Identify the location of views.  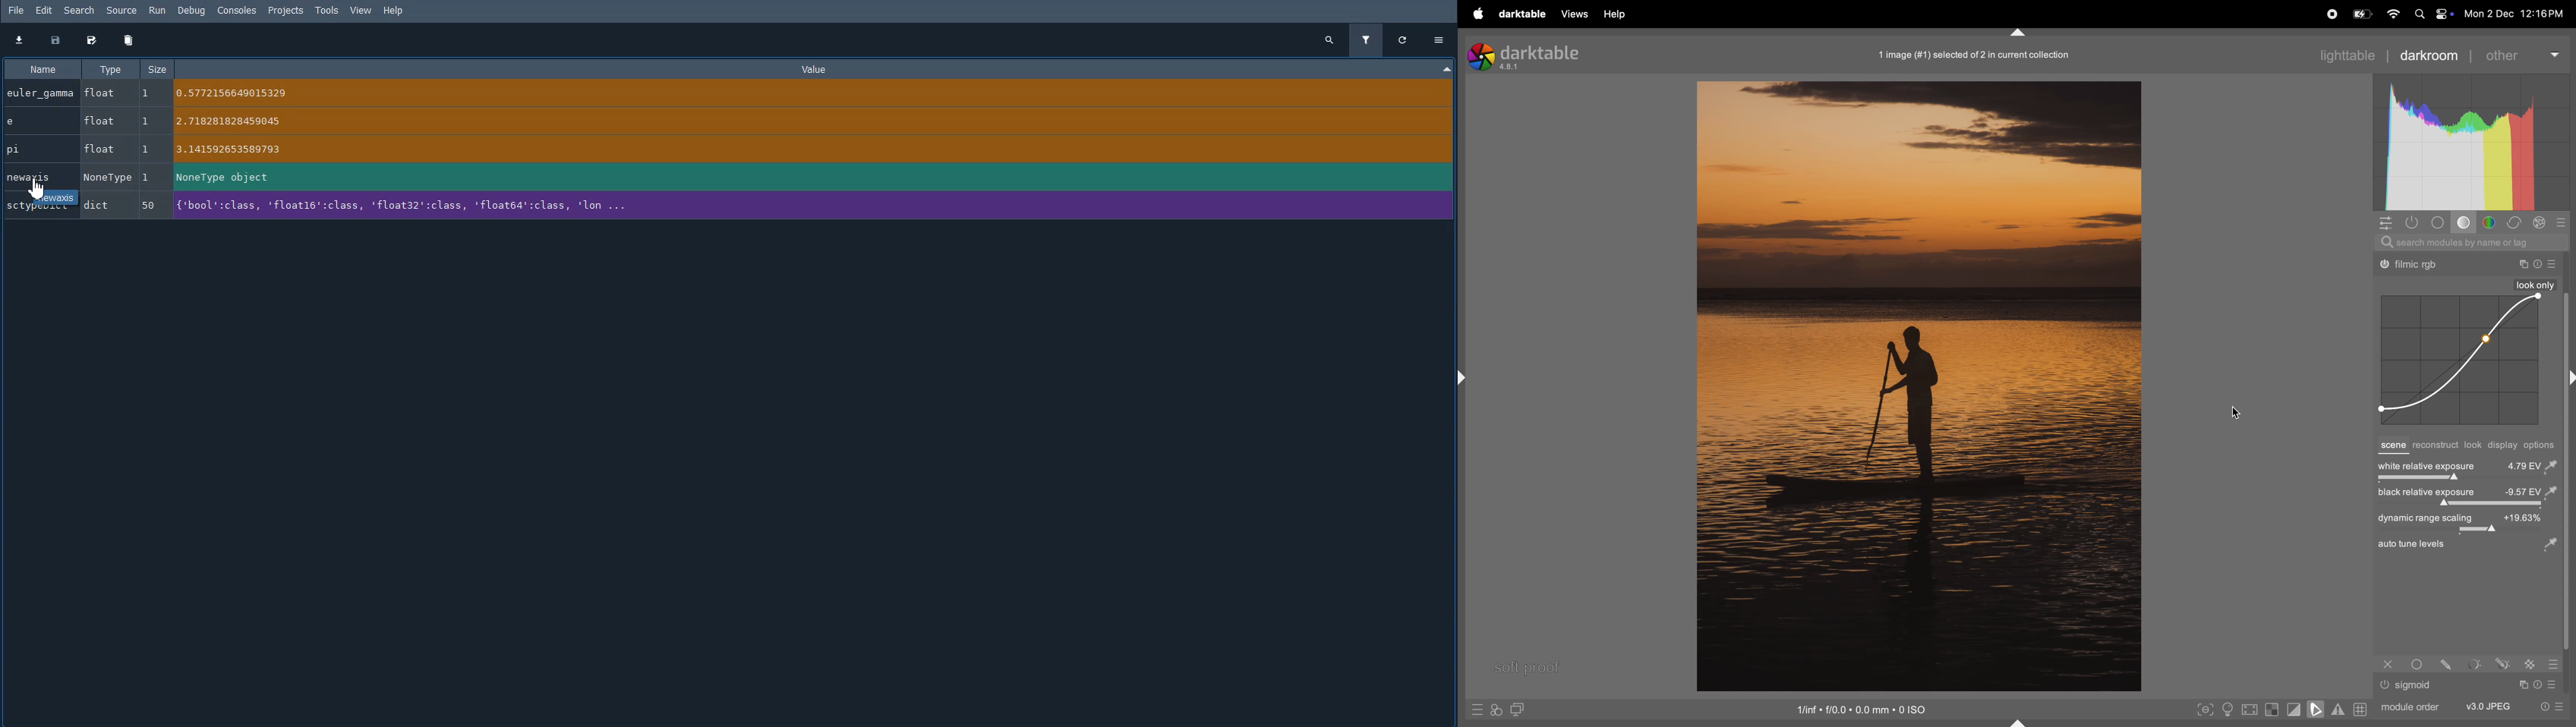
(1572, 14).